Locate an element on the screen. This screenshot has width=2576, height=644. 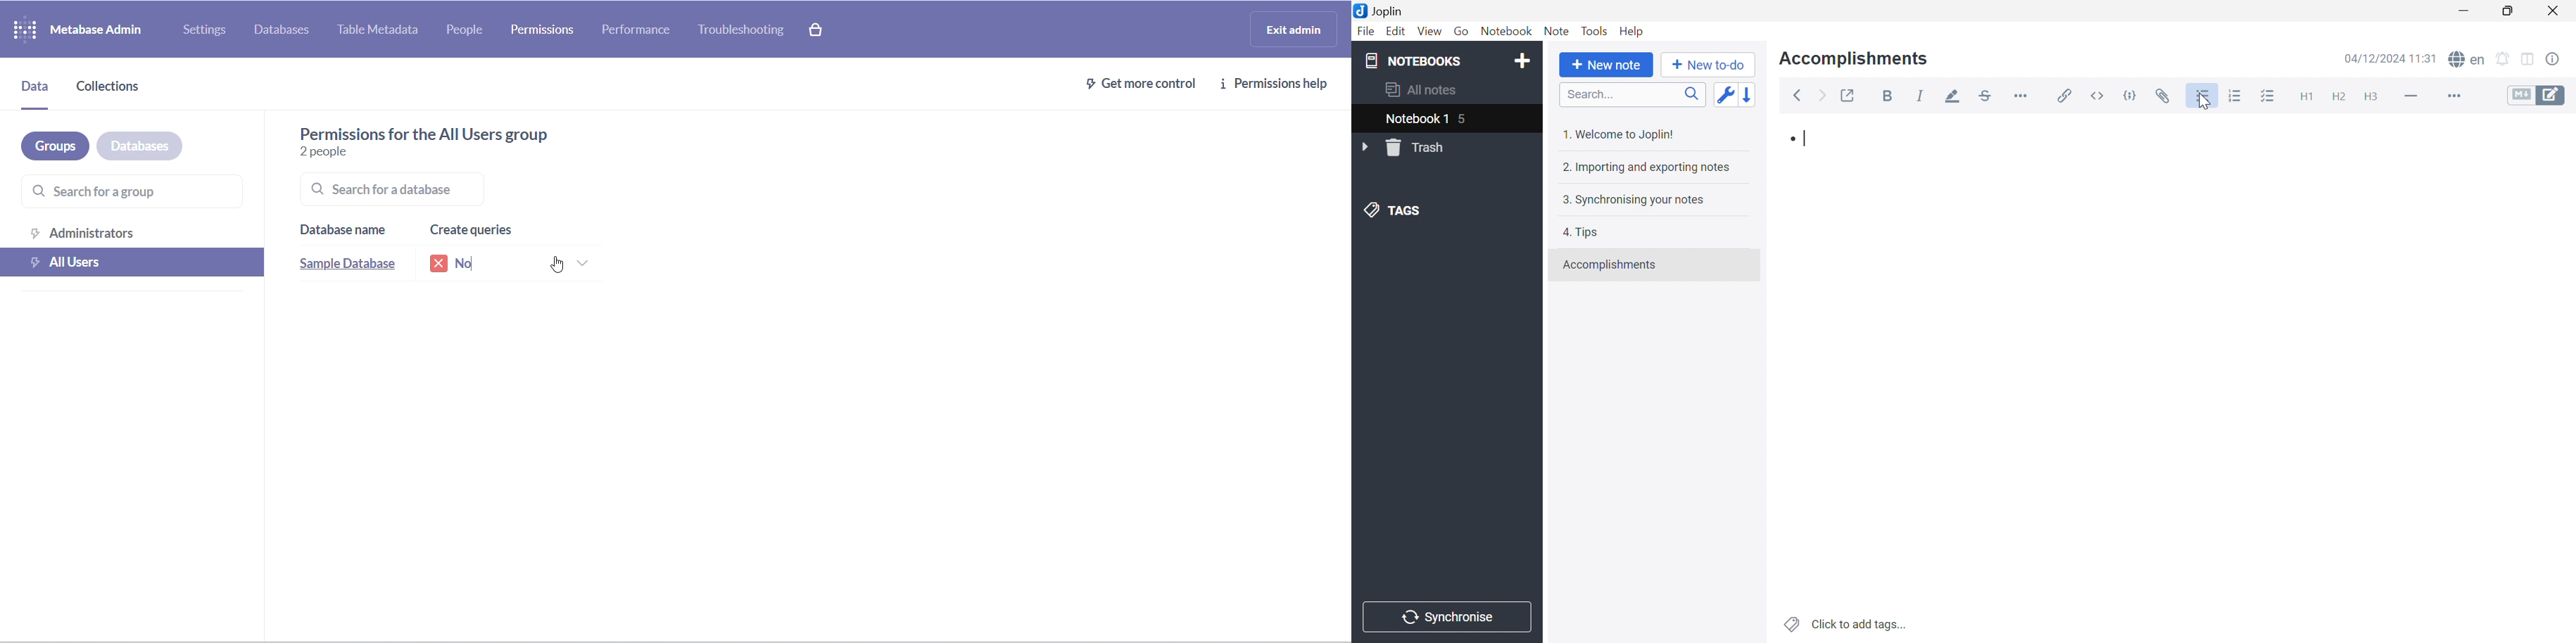
Notebook is located at coordinates (1506, 31).